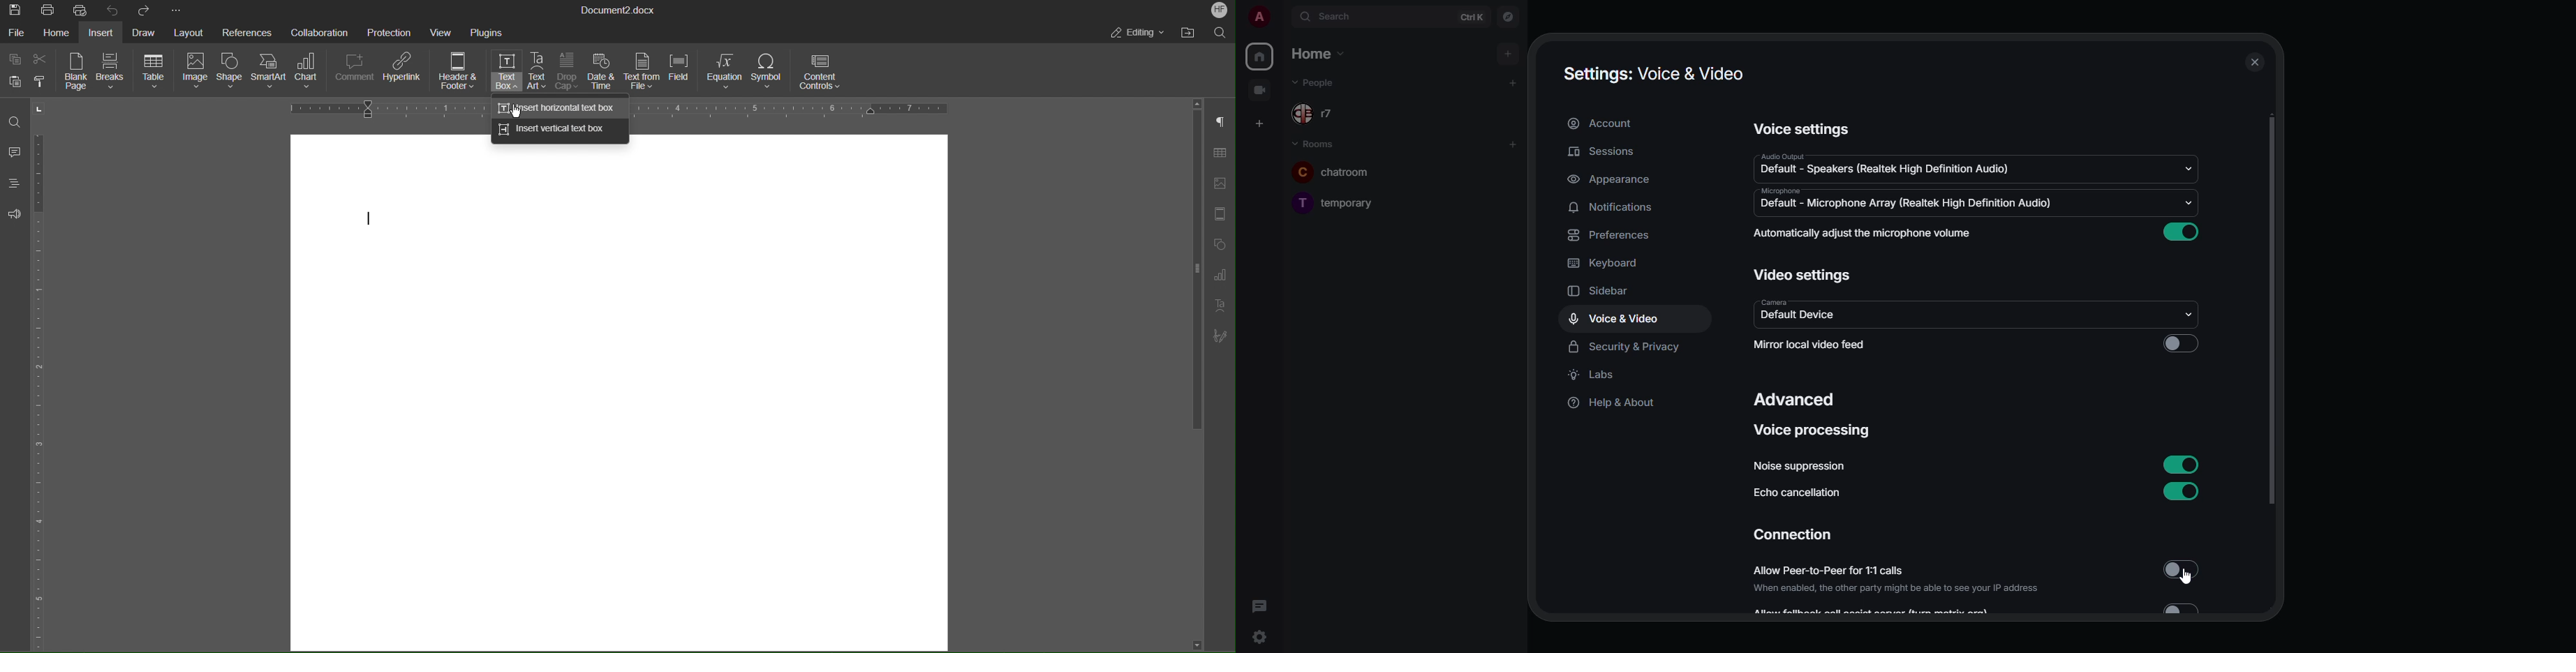 The width and height of the screenshot is (2576, 672). Describe the element at coordinates (1603, 123) in the screenshot. I see `account` at that location.